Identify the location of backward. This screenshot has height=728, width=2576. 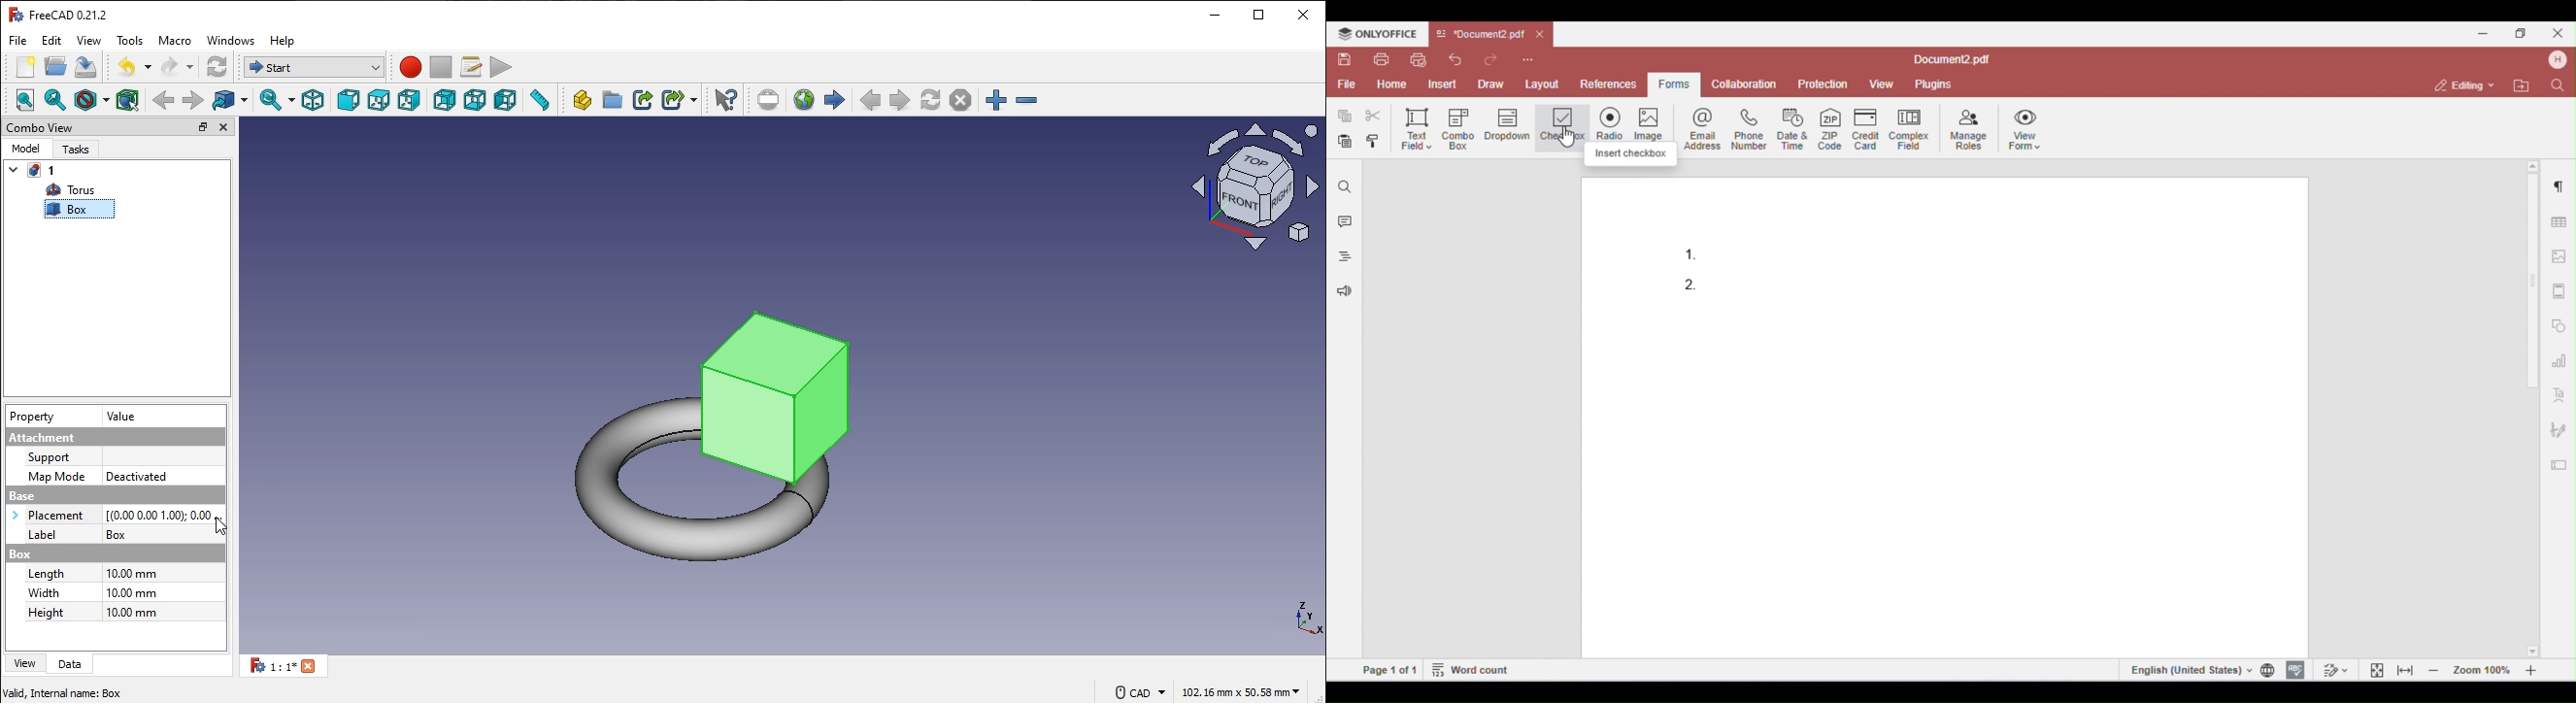
(164, 99).